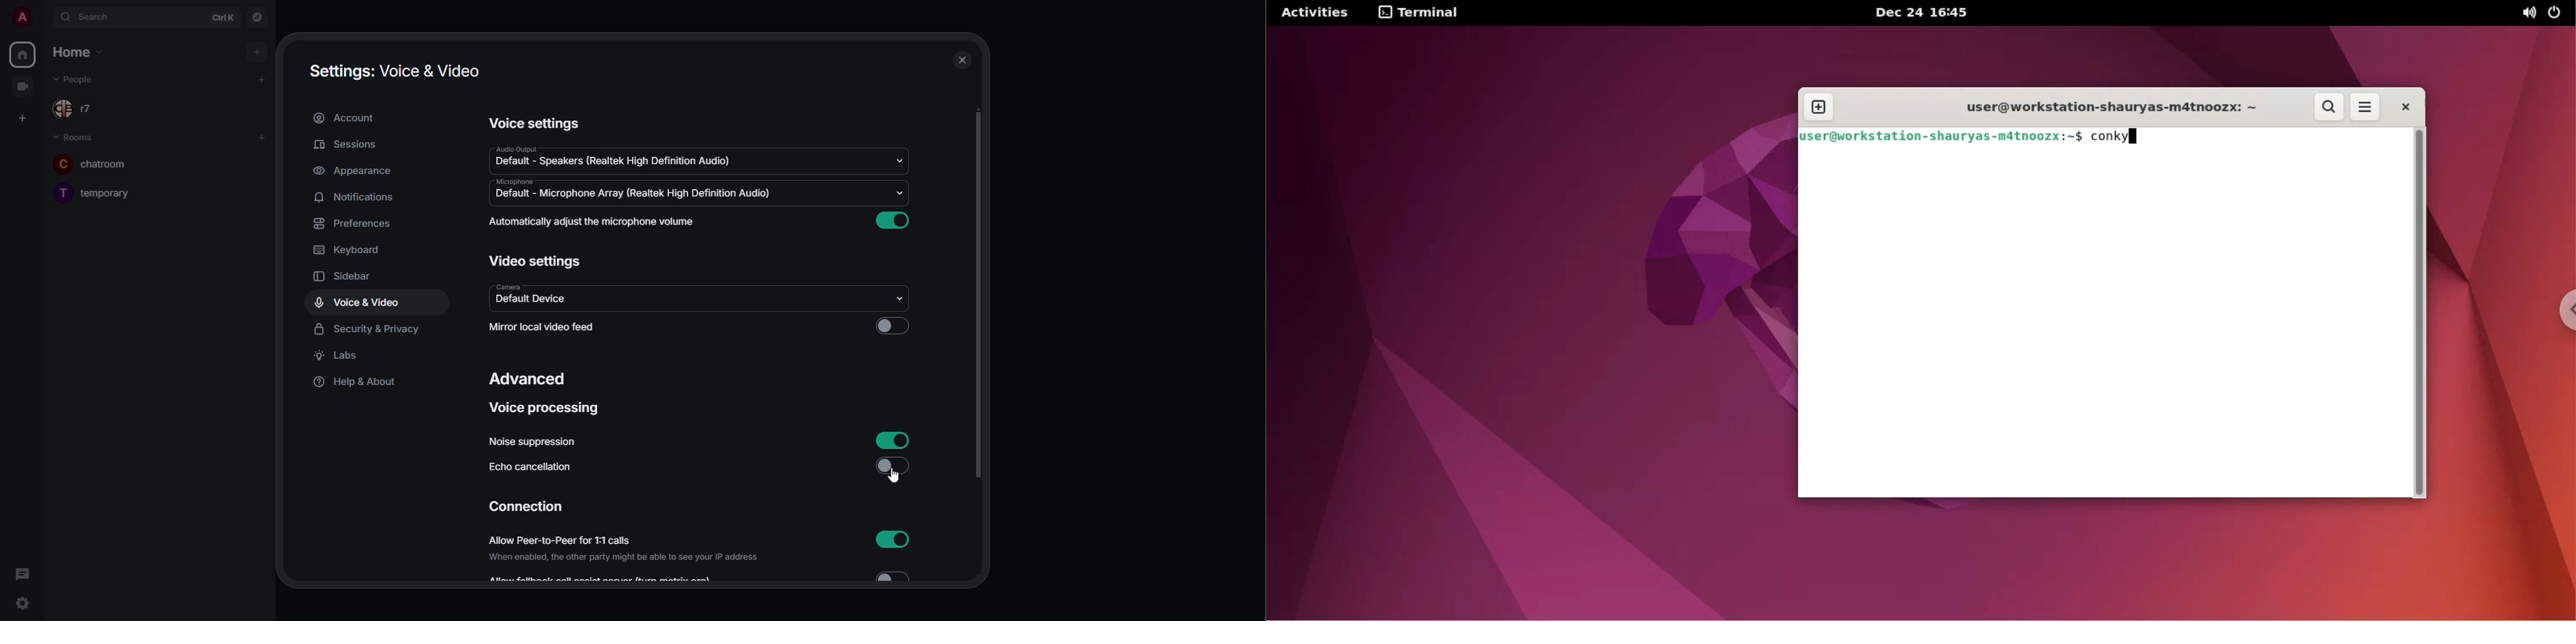 The width and height of the screenshot is (2576, 644). What do you see at coordinates (515, 149) in the screenshot?
I see `audio output` at bounding box center [515, 149].